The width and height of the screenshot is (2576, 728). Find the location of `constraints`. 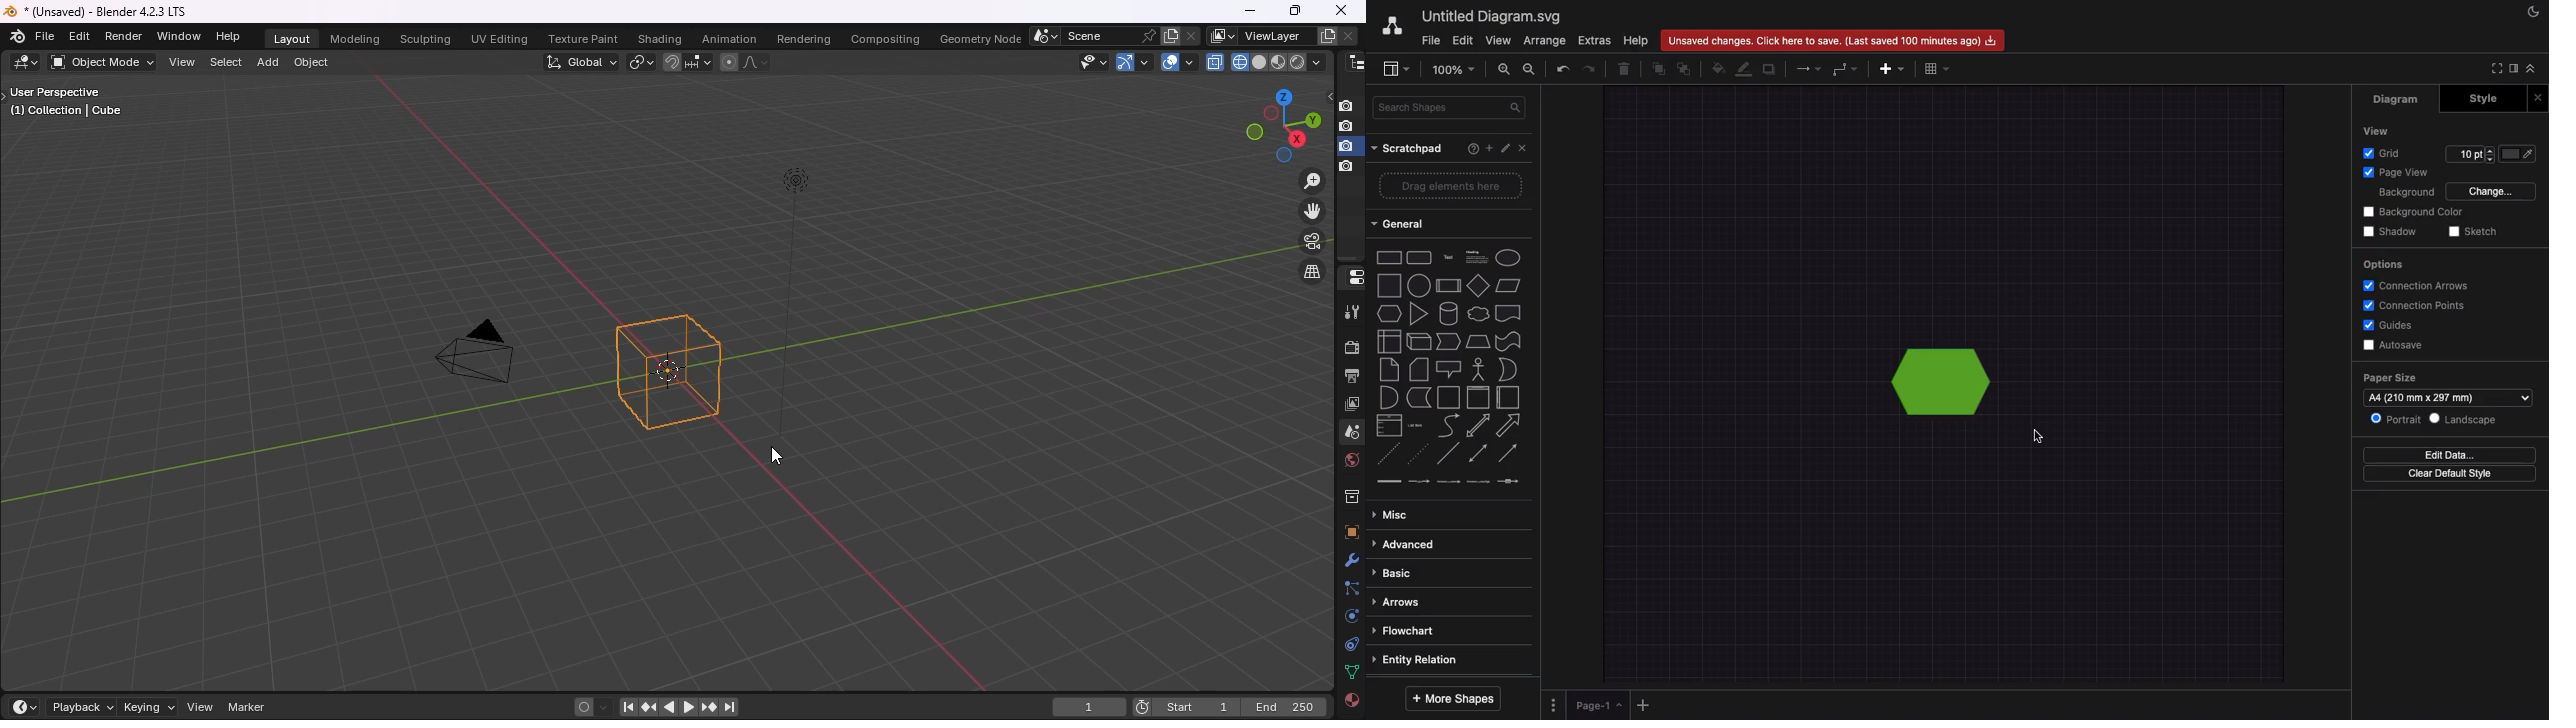

constraints is located at coordinates (1351, 644).